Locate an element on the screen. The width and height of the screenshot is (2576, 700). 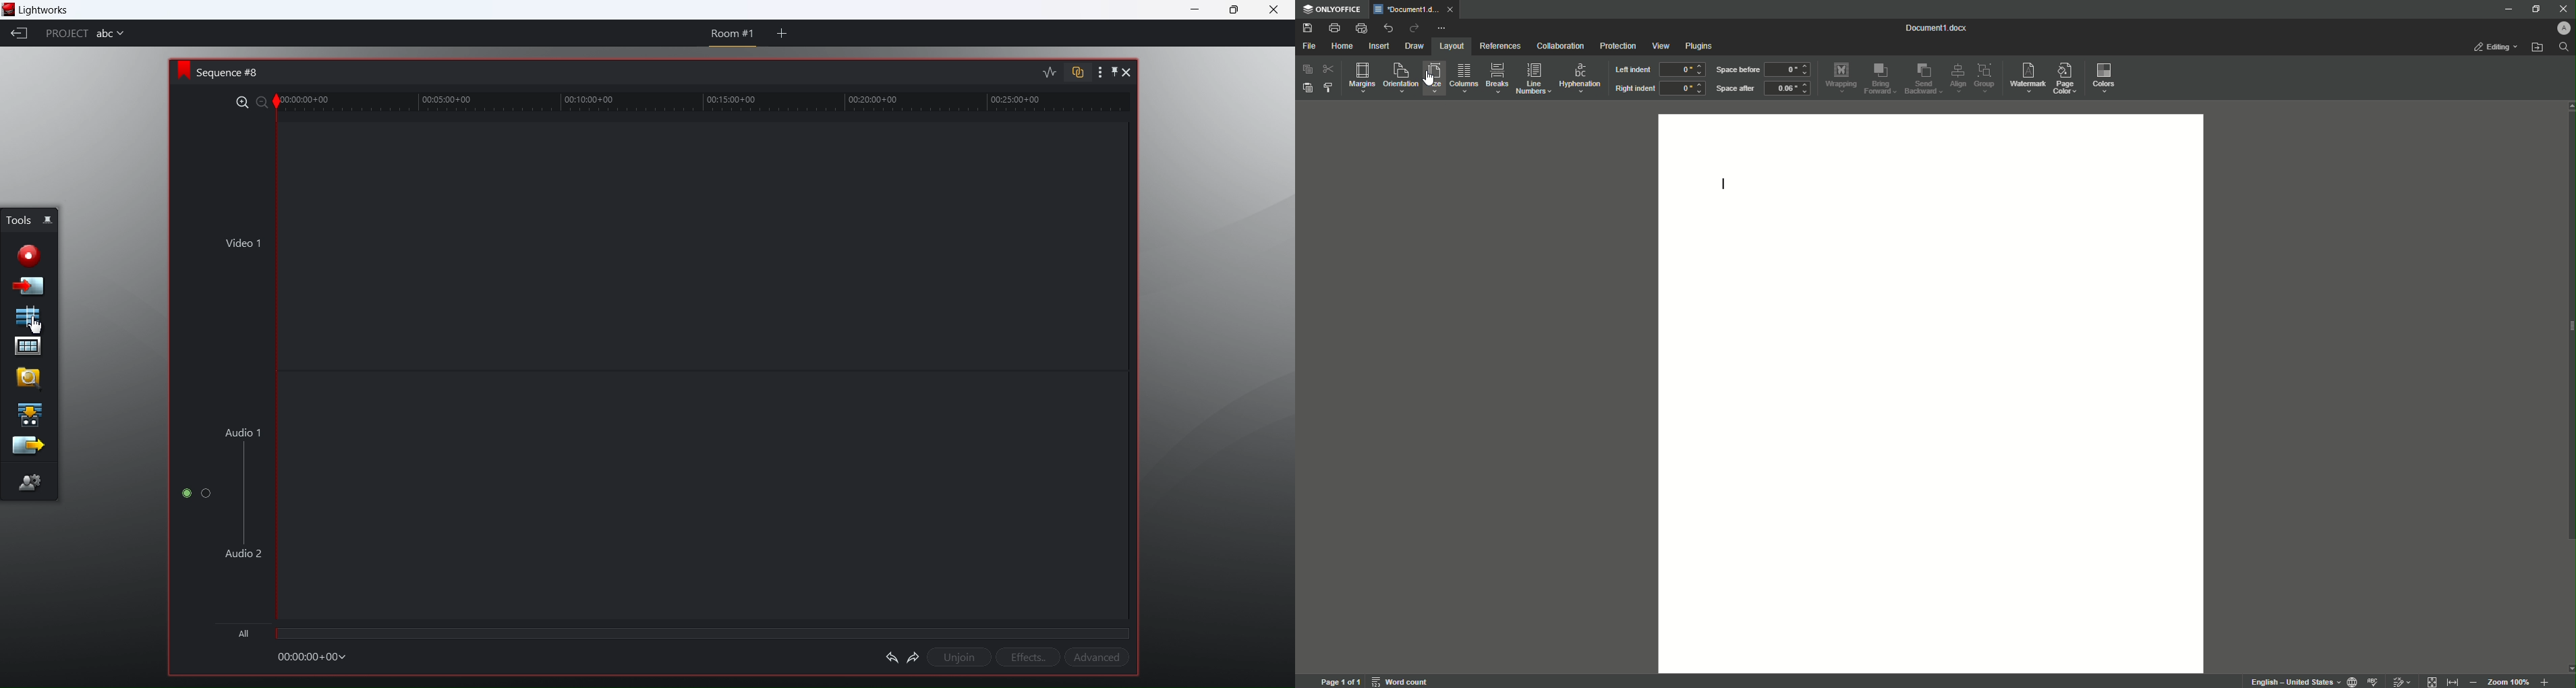
Fit to Width is located at coordinates (2433, 681).